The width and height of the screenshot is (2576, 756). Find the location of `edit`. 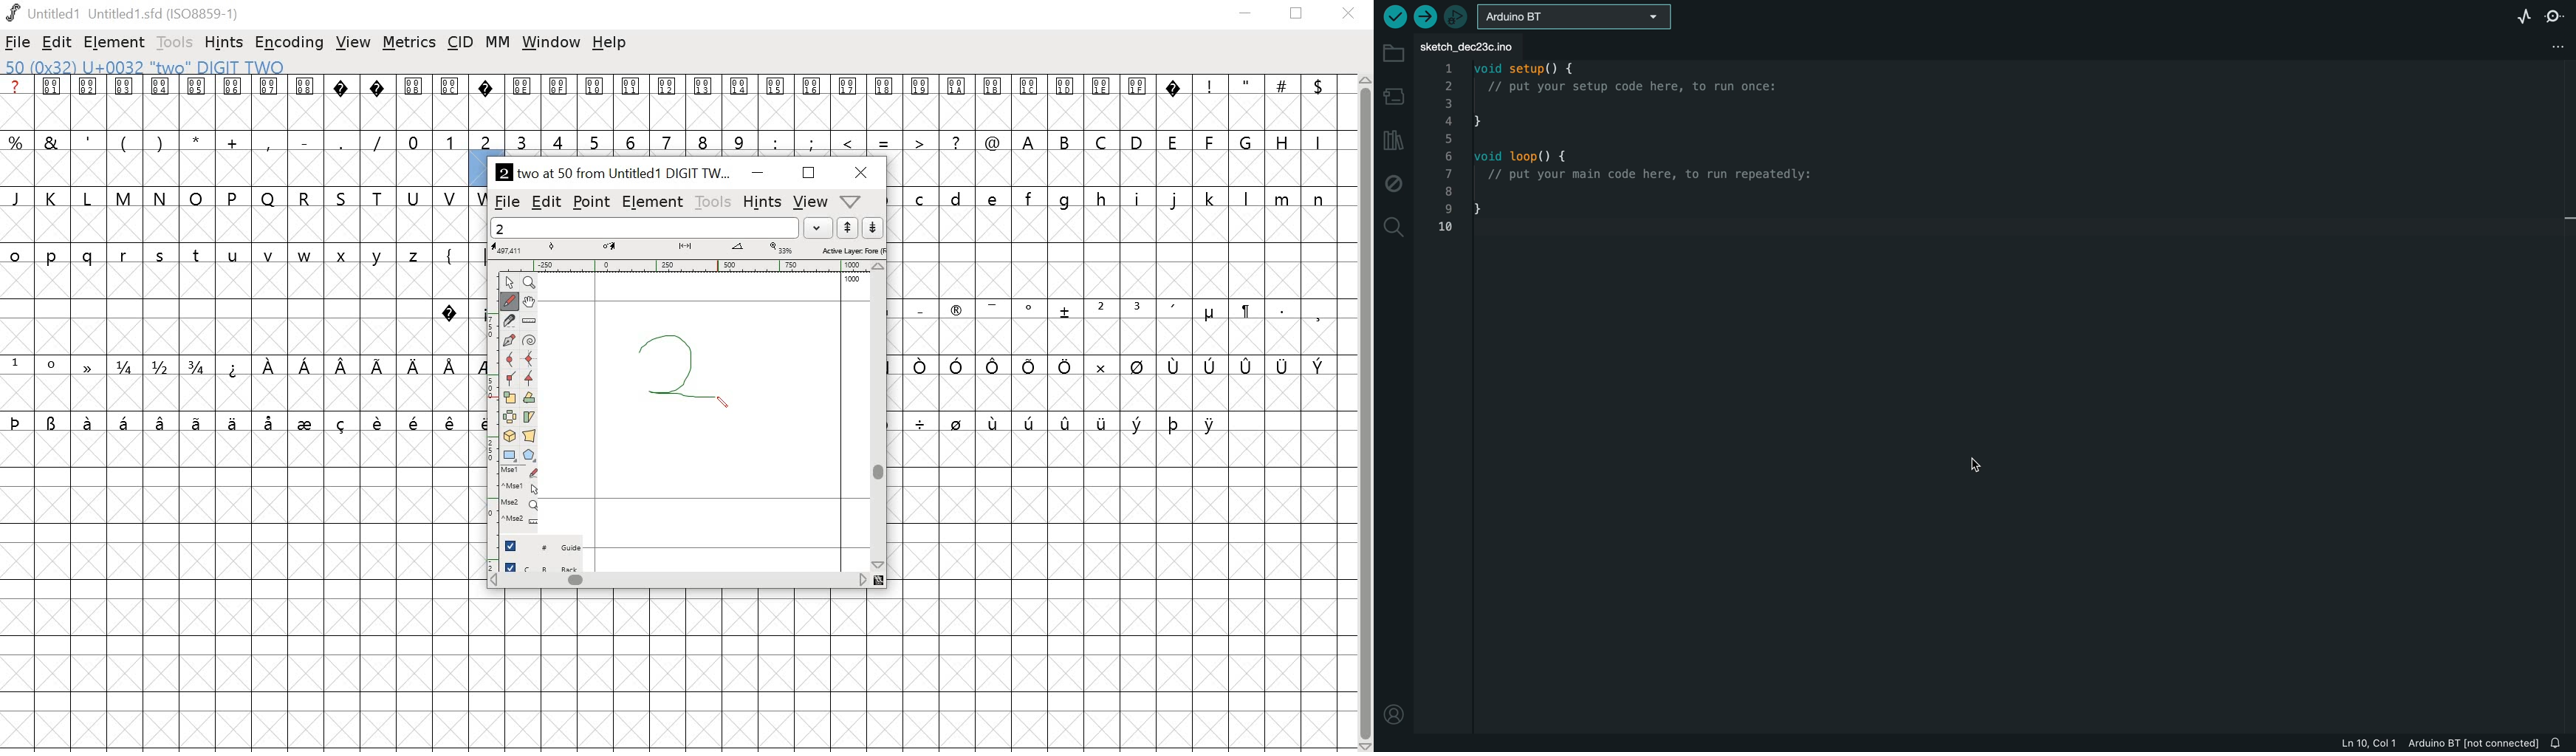

edit is located at coordinates (58, 44).